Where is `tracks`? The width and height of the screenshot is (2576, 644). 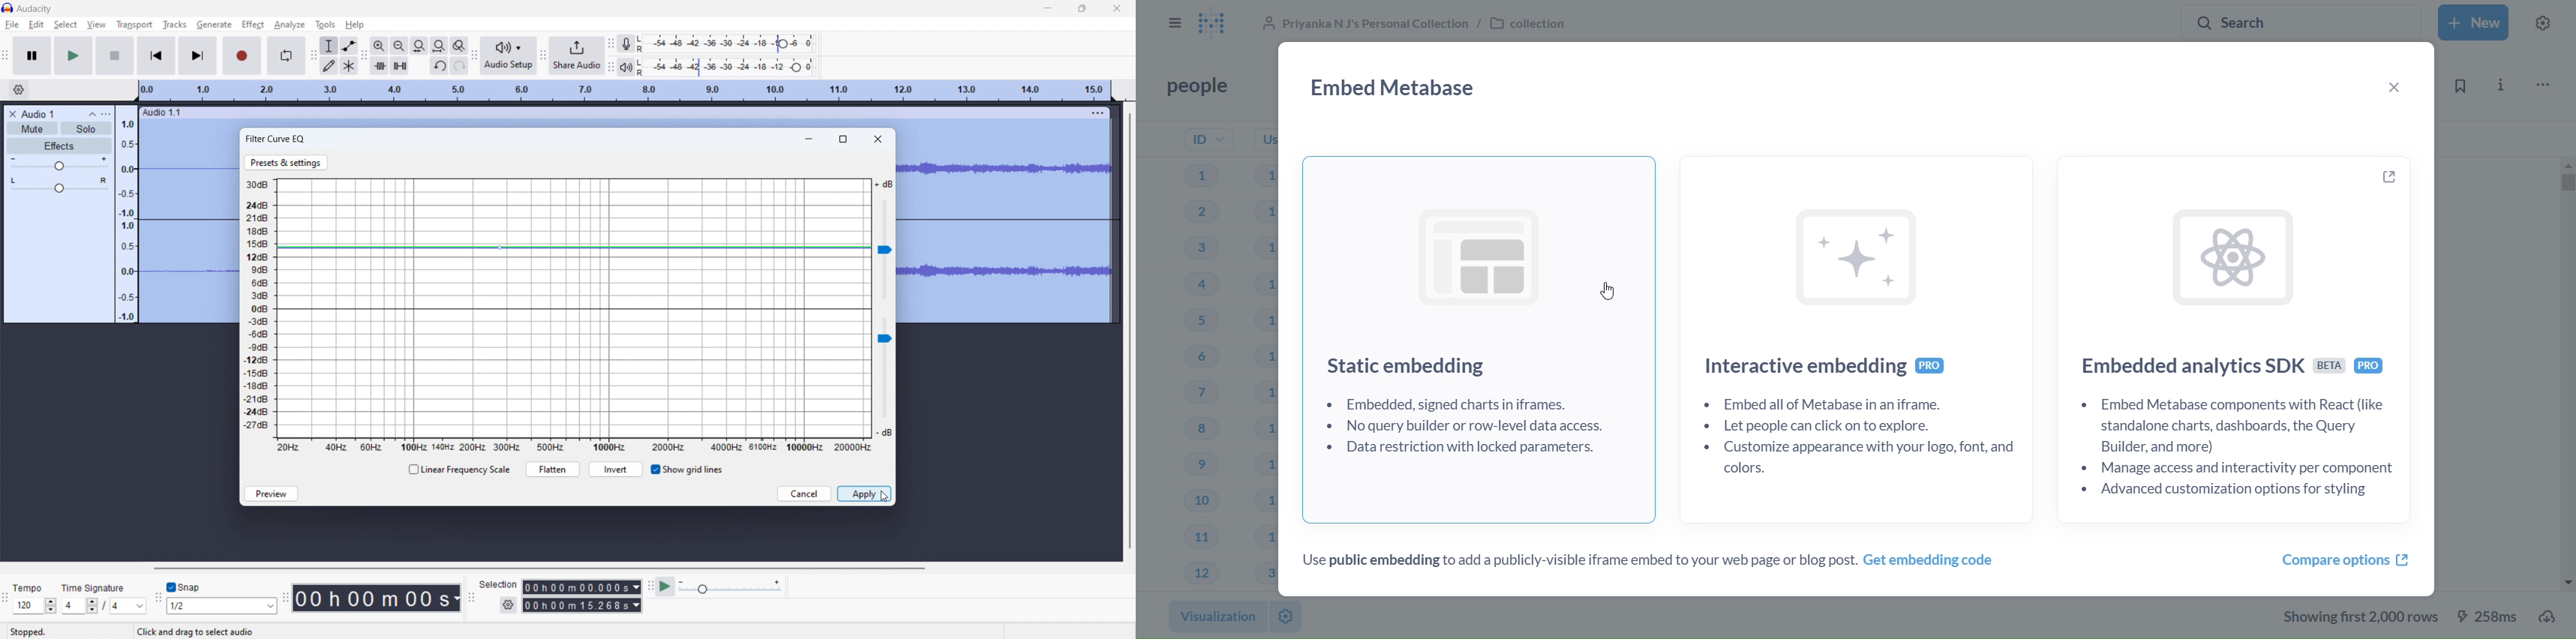 tracks is located at coordinates (175, 25).